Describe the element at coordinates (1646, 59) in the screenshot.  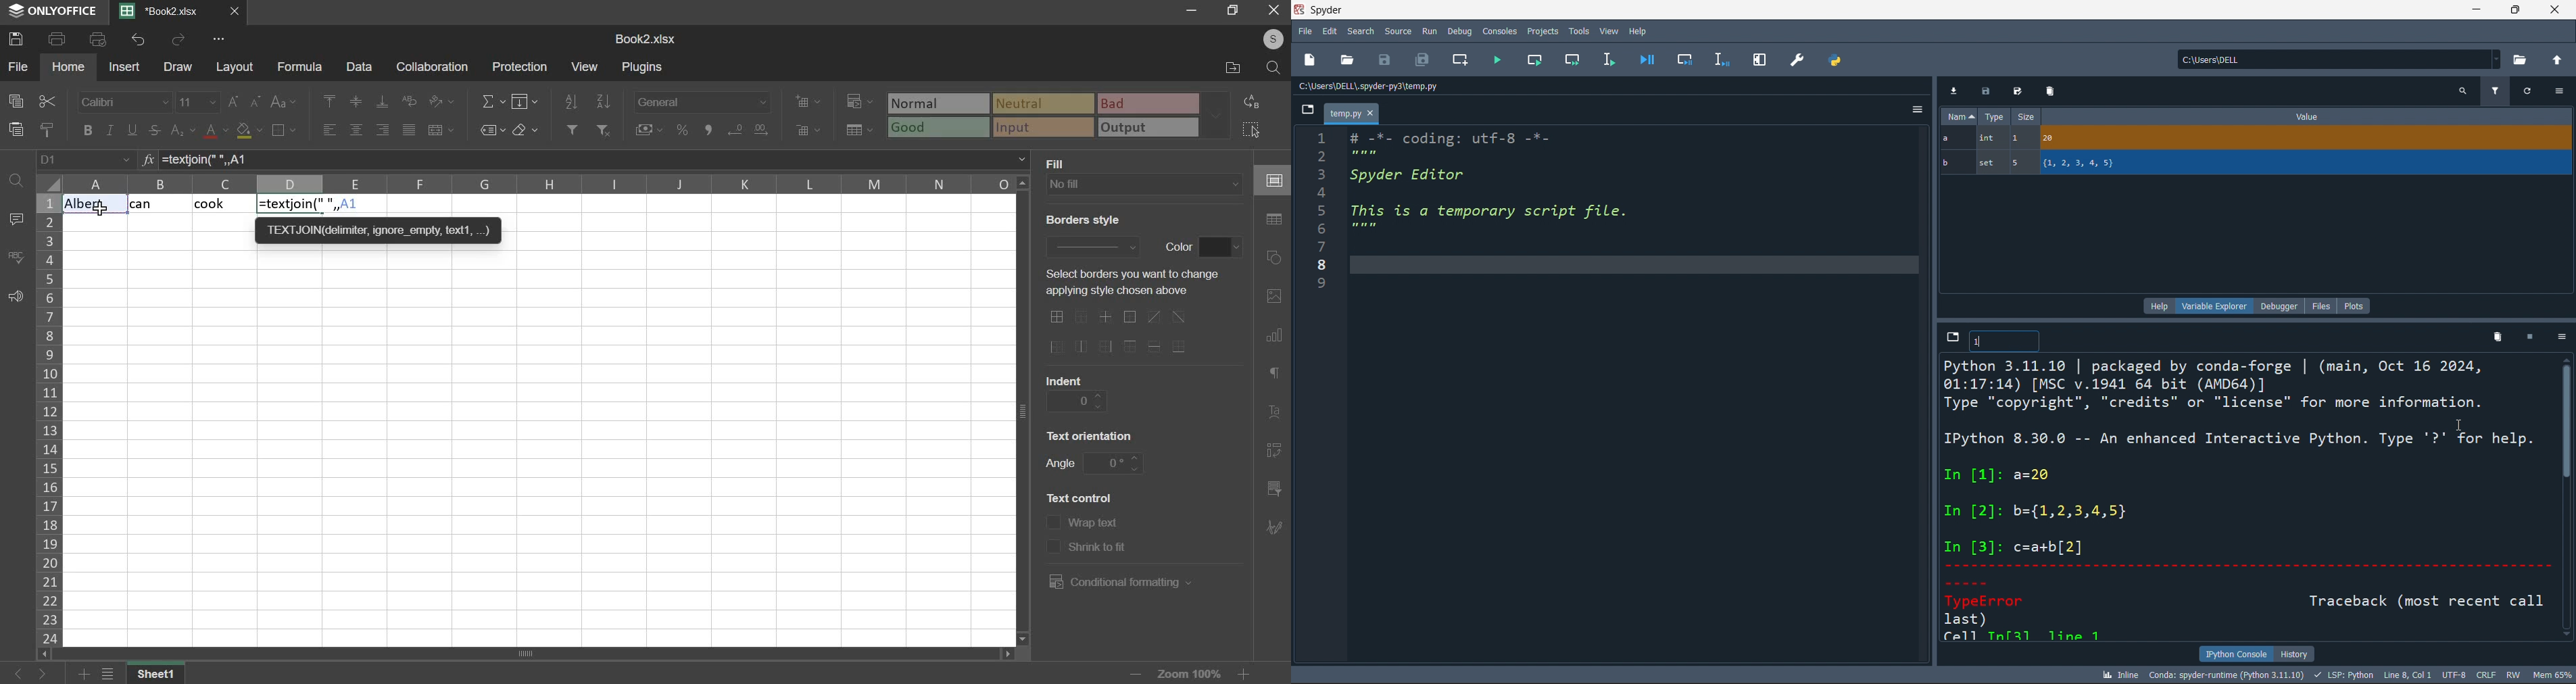
I see `debug file` at that location.